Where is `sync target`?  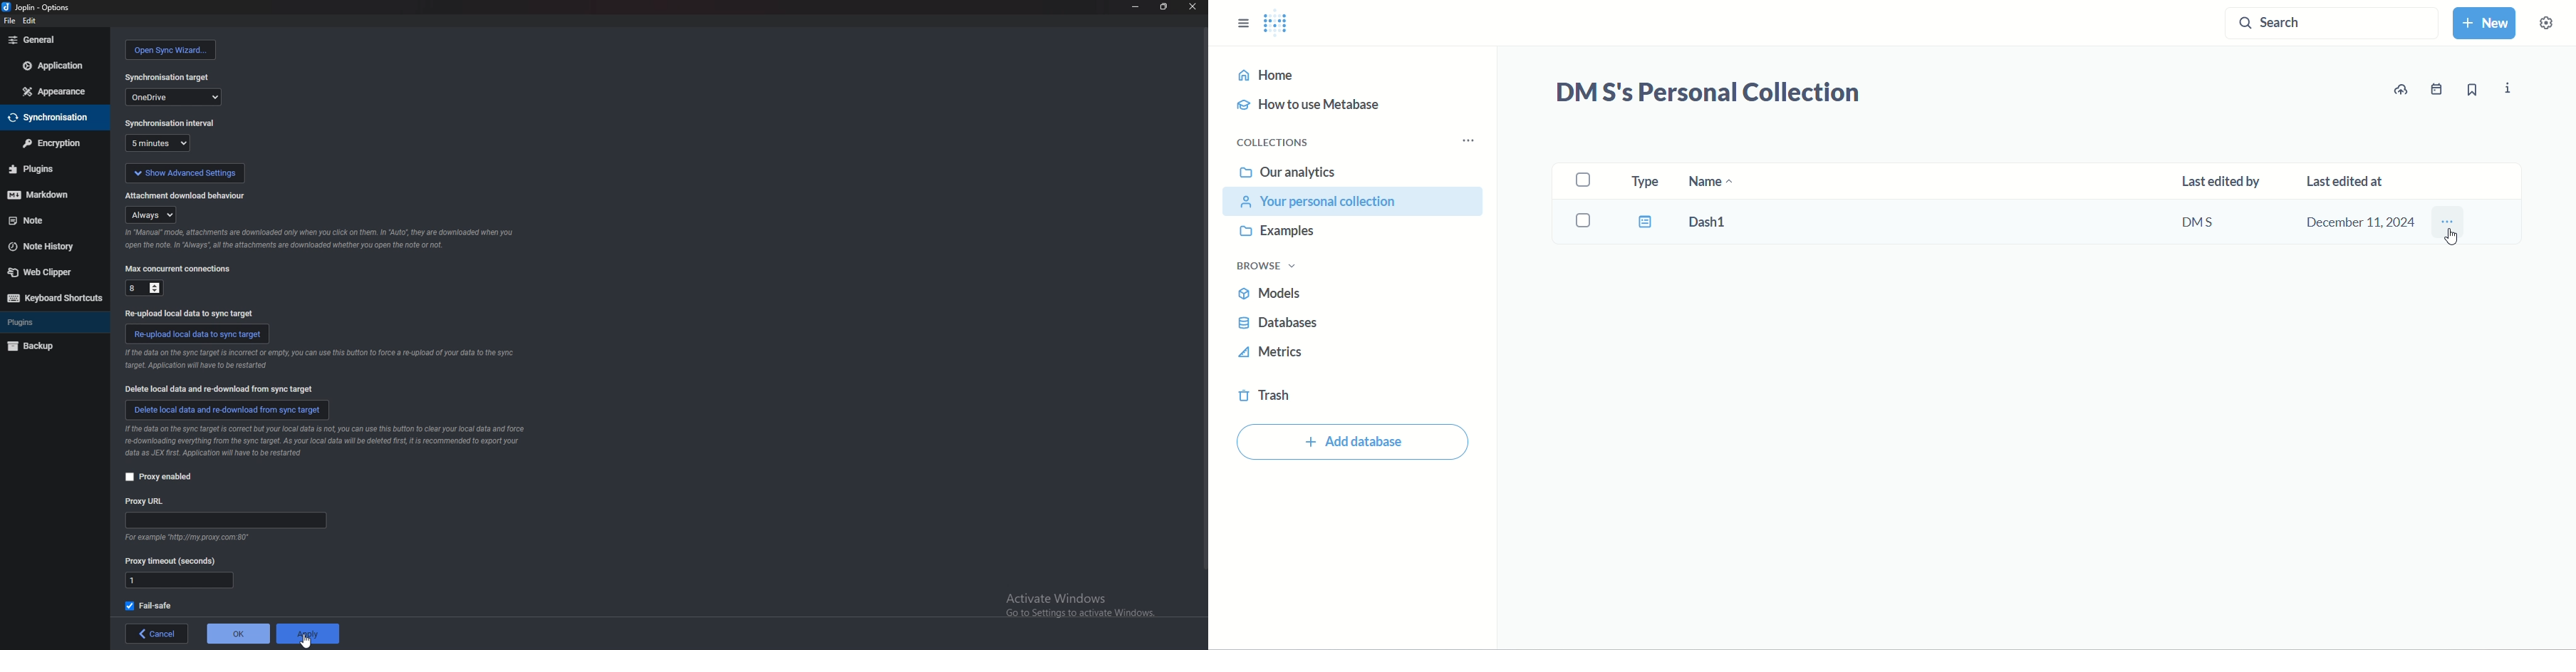
sync target is located at coordinates (169, 77).